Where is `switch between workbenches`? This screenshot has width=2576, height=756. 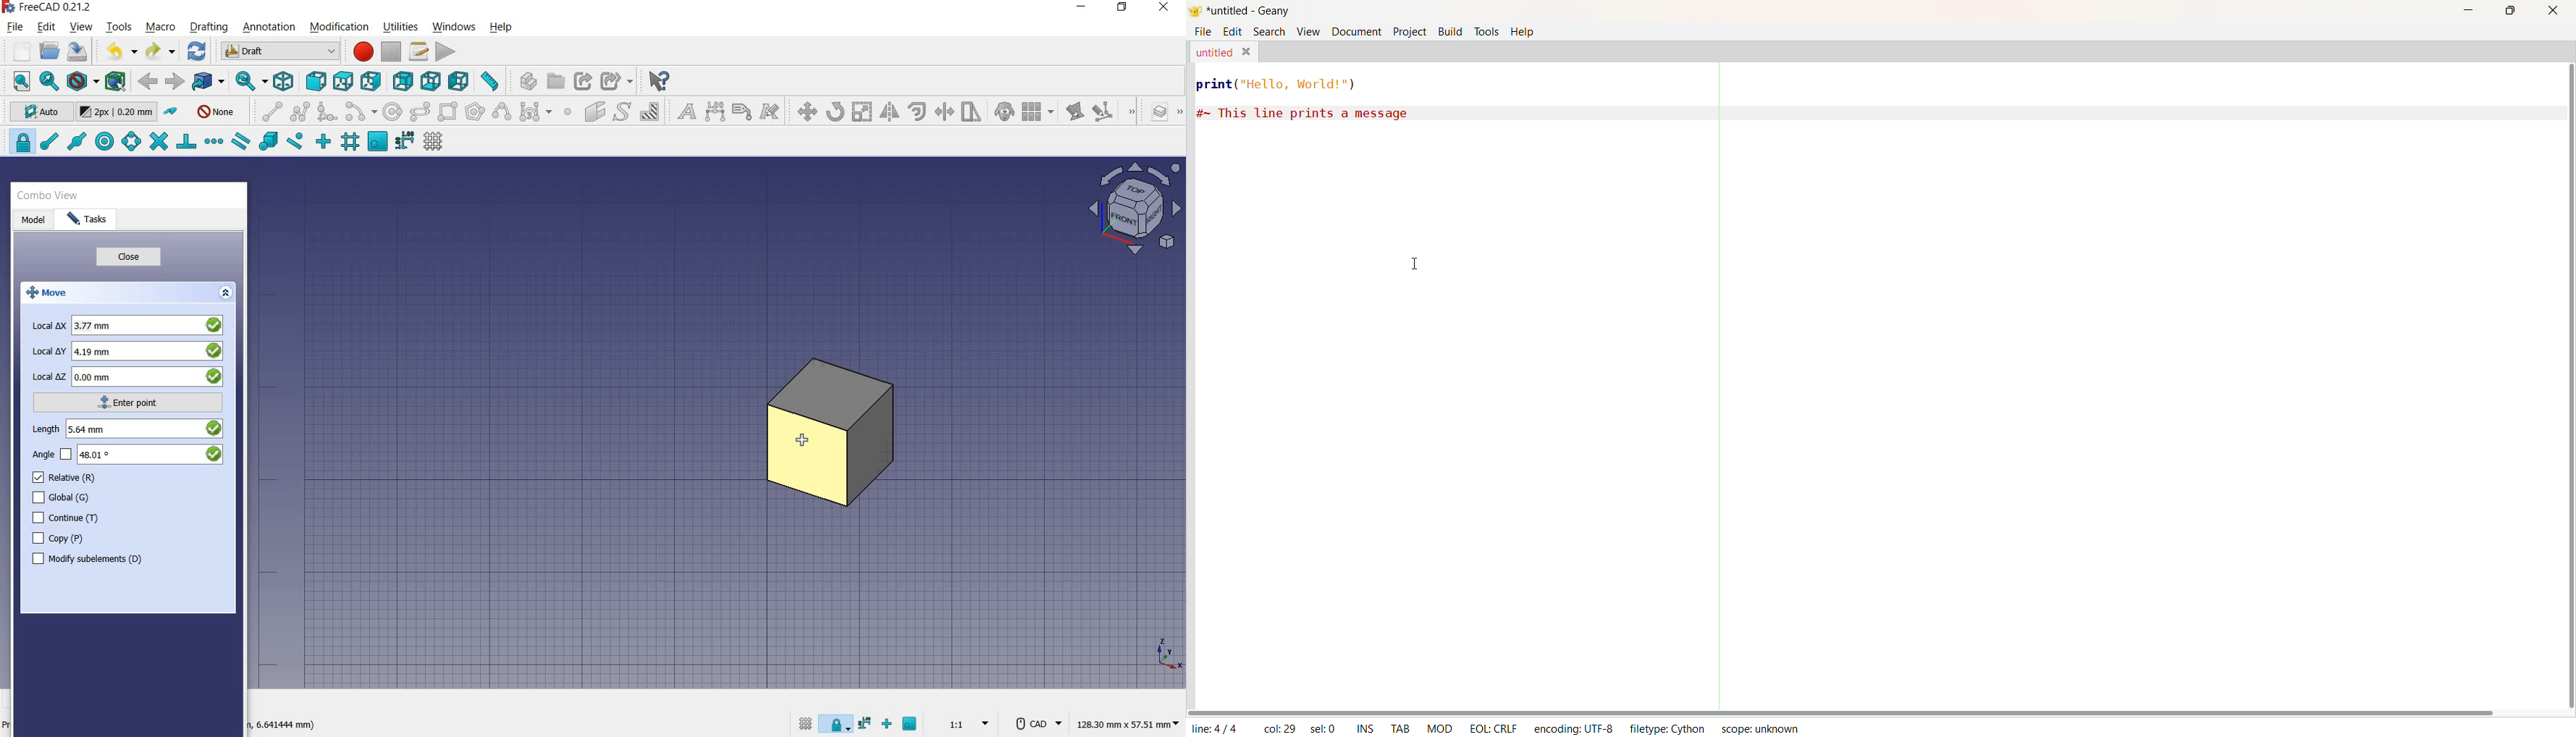 switch between workbenches is located at coordinates (278, 52).